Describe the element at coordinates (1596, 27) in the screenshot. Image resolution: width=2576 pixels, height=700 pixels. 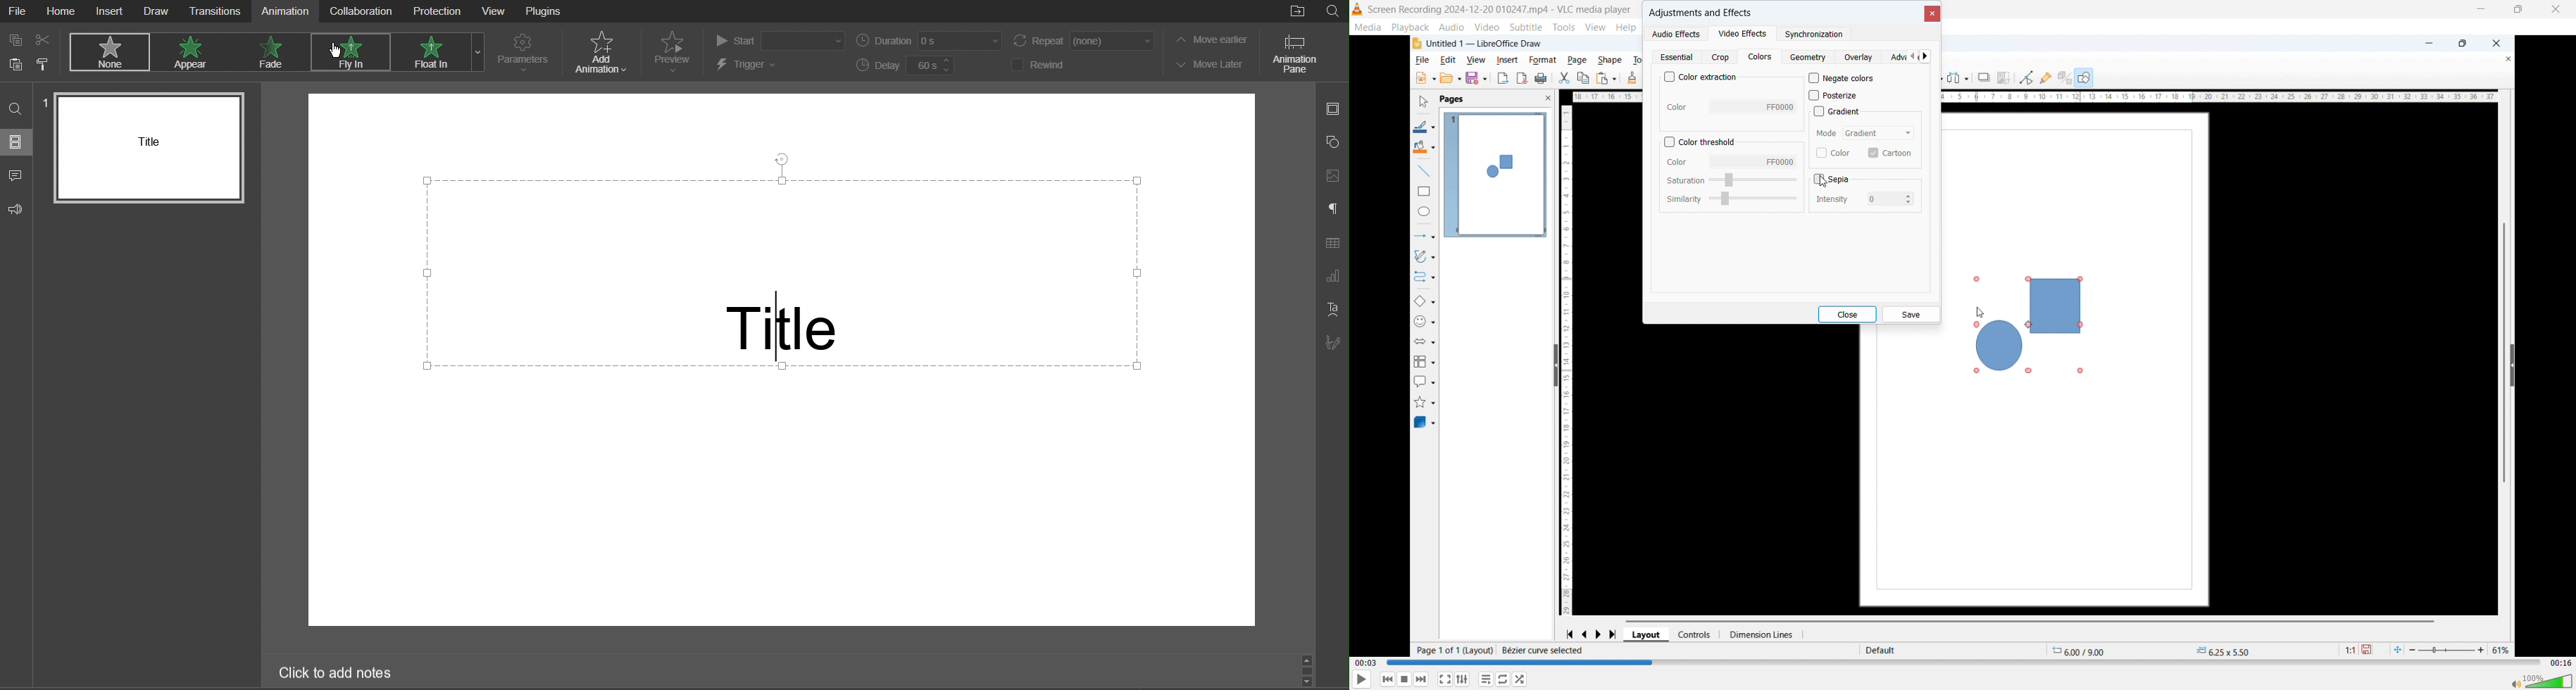
I see `view` at that location.